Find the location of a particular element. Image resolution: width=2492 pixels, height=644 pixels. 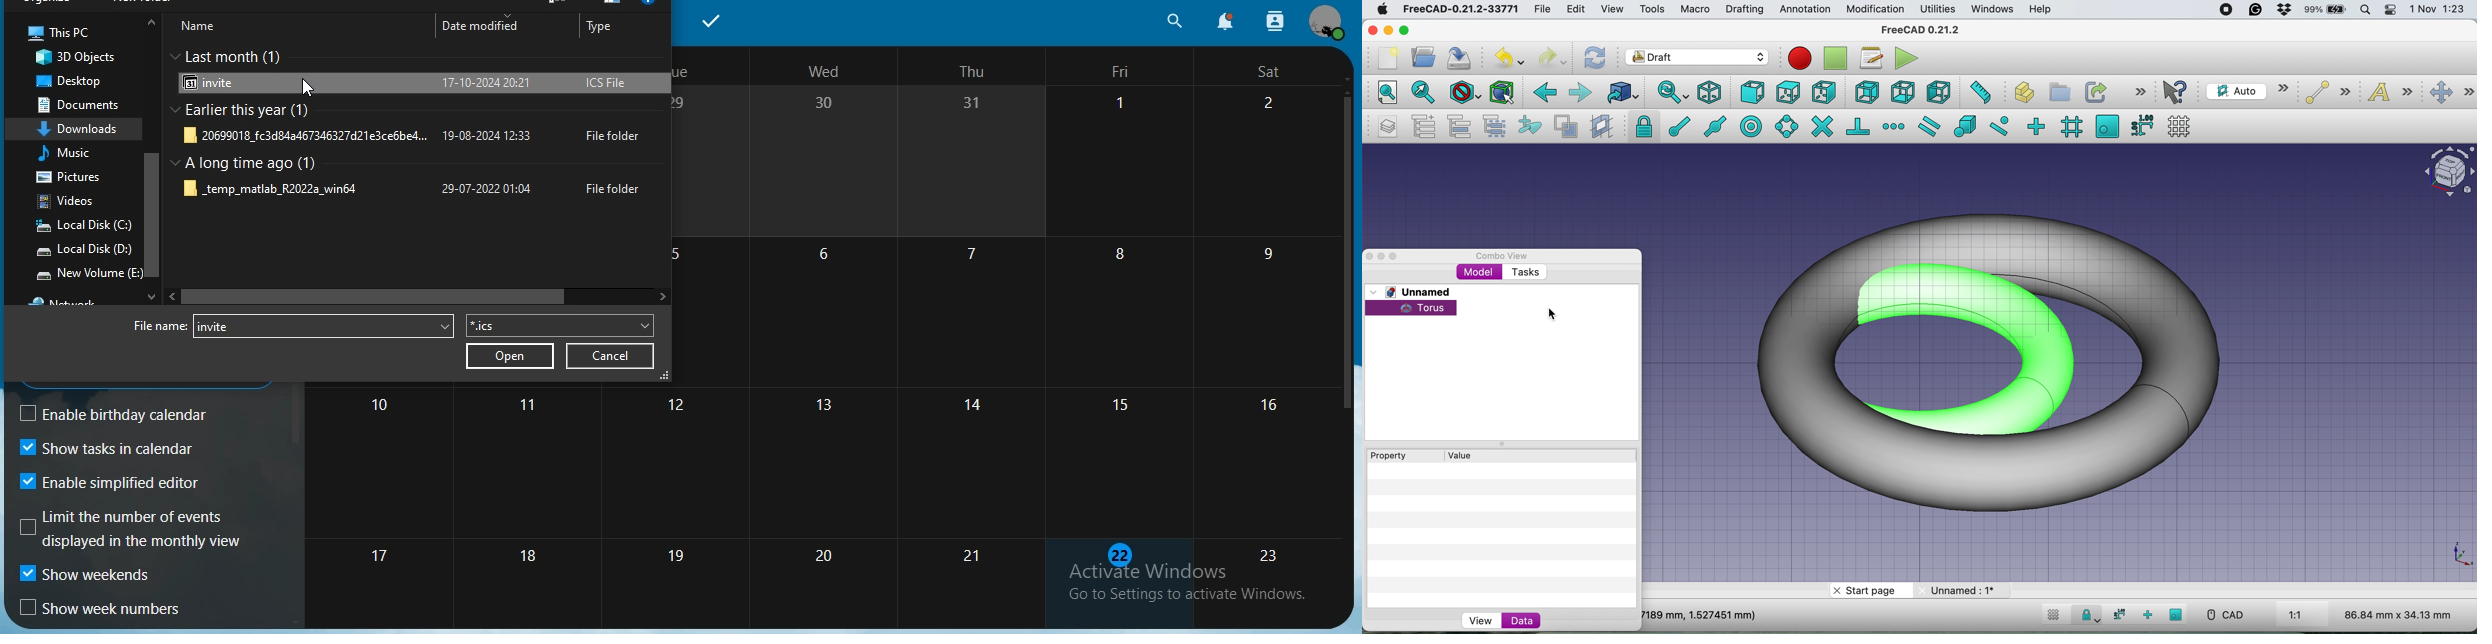

utilities is located at coordinates (1939, 10).